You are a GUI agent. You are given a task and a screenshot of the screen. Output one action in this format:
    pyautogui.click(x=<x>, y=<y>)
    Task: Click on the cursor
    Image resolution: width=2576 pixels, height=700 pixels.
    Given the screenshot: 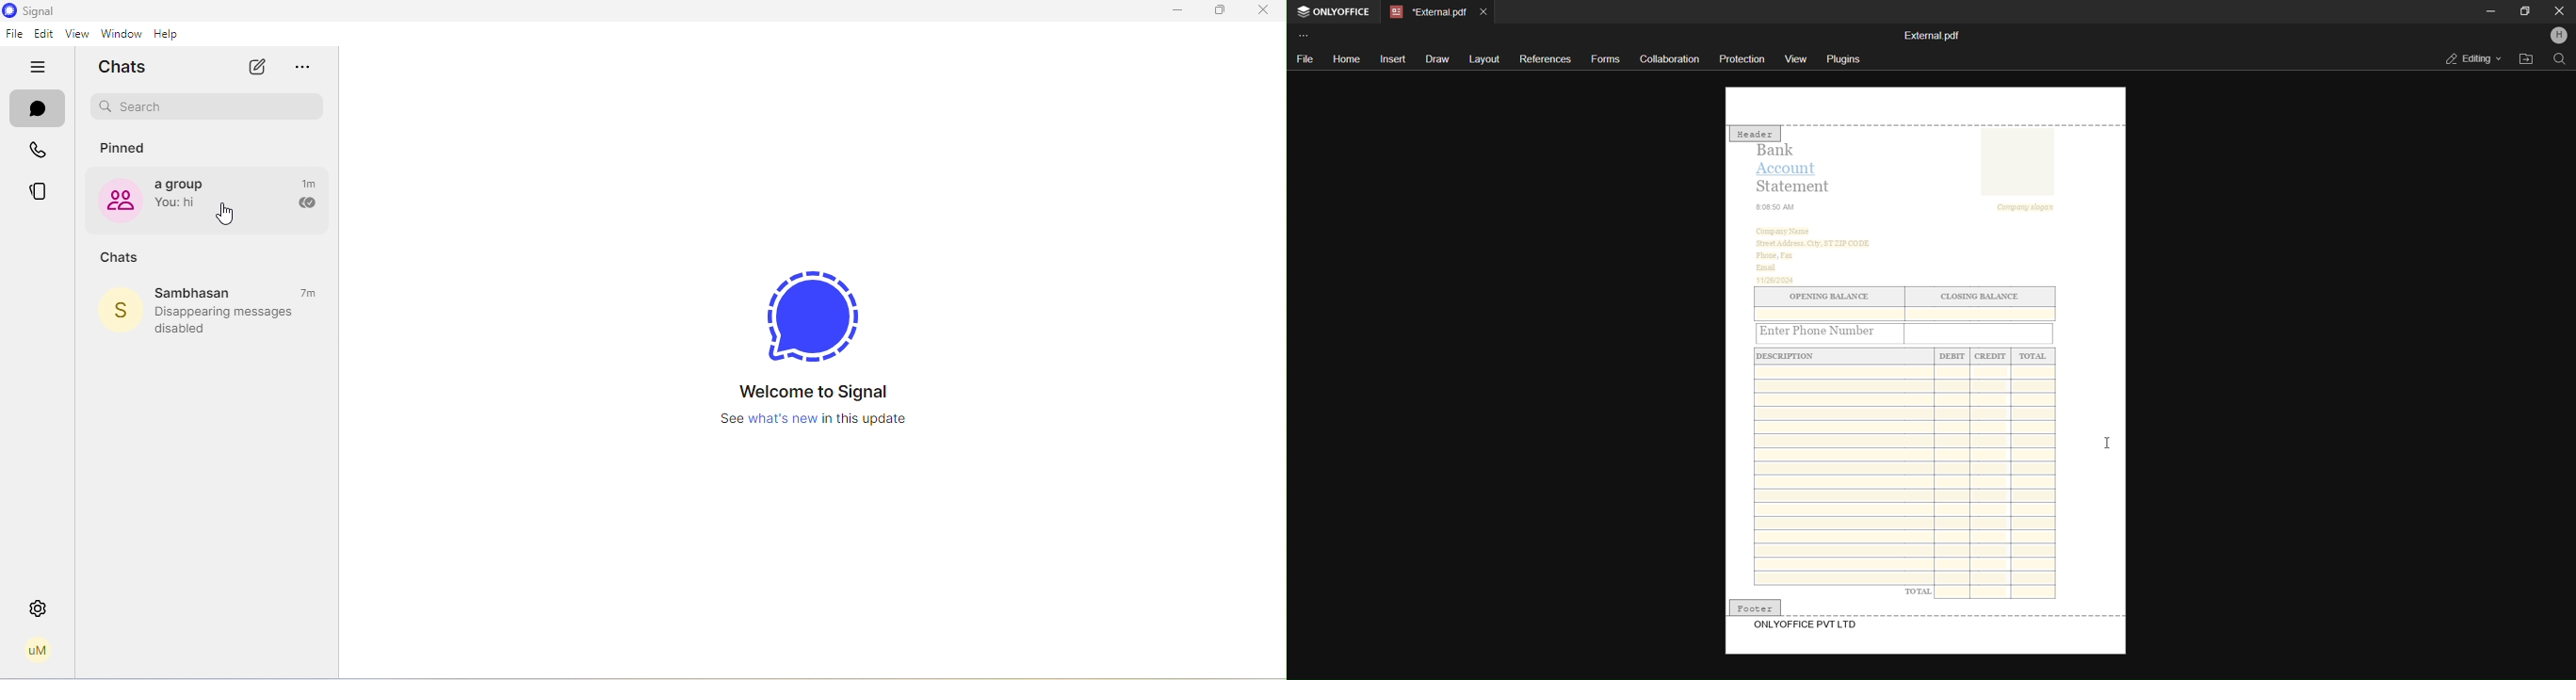 What is the action you would take?
    pyautogui.click(x=226, y=216)
    